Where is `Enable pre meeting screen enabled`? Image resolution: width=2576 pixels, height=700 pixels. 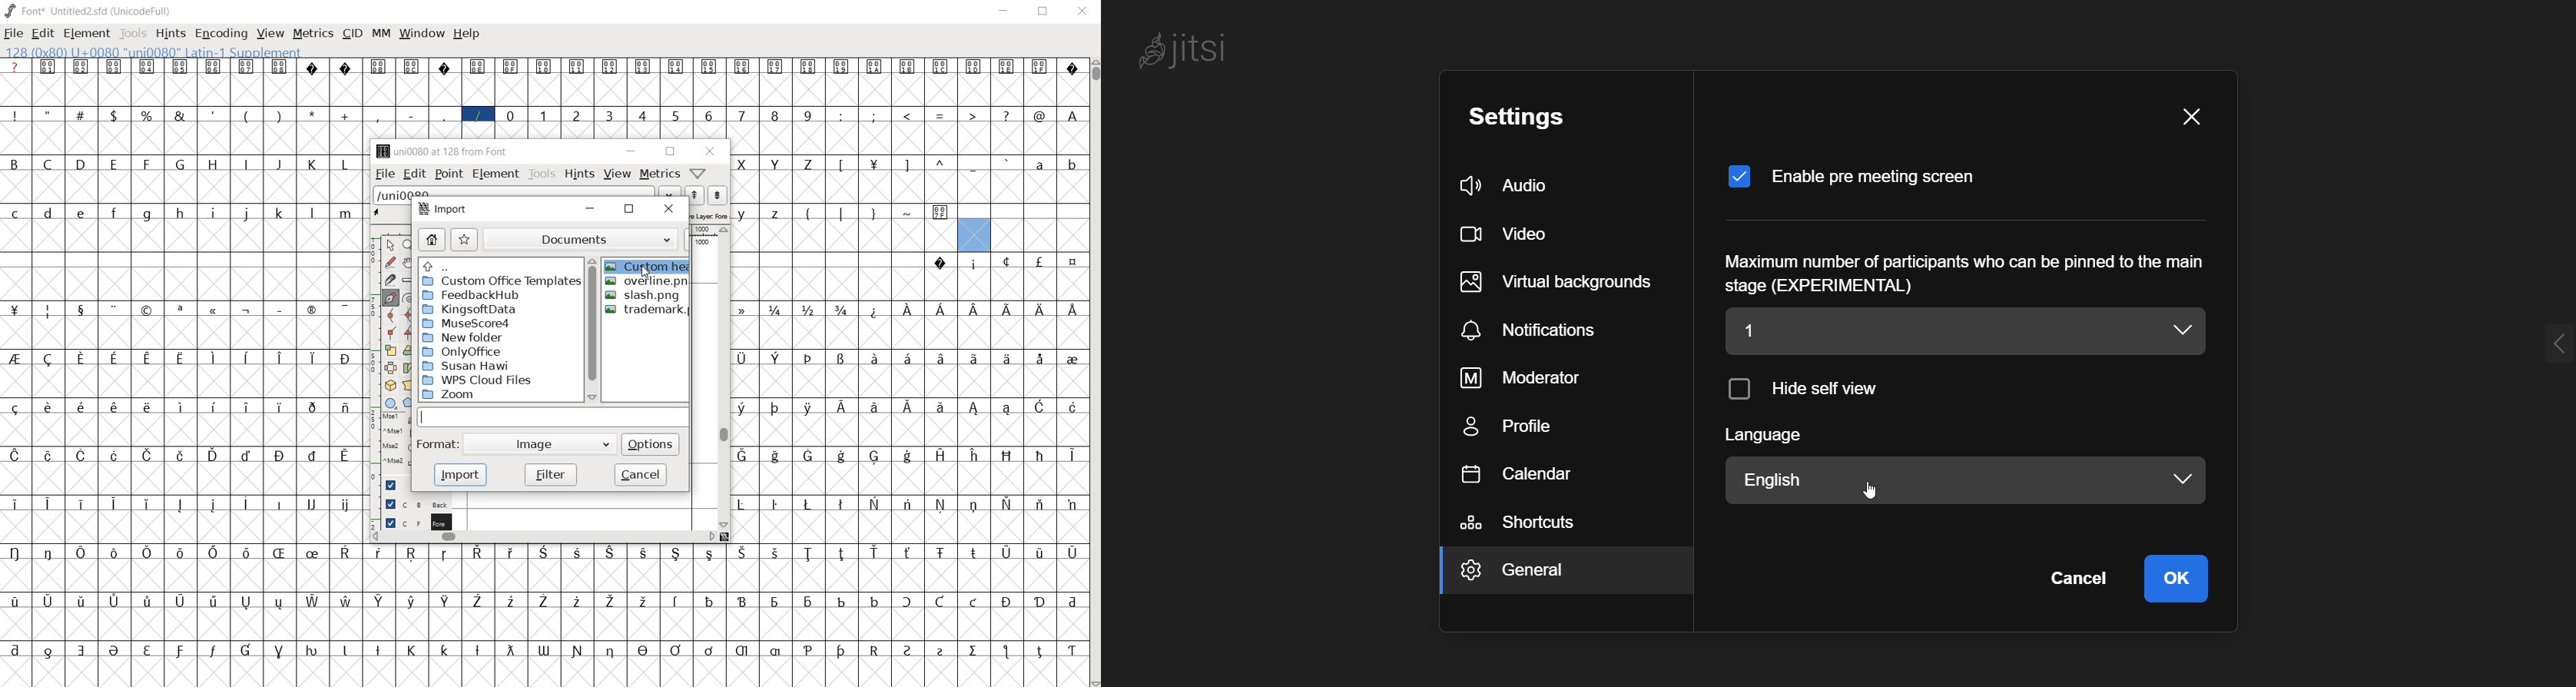 Enable pre meeting screen enabled is located at coordinates (1860, 169).